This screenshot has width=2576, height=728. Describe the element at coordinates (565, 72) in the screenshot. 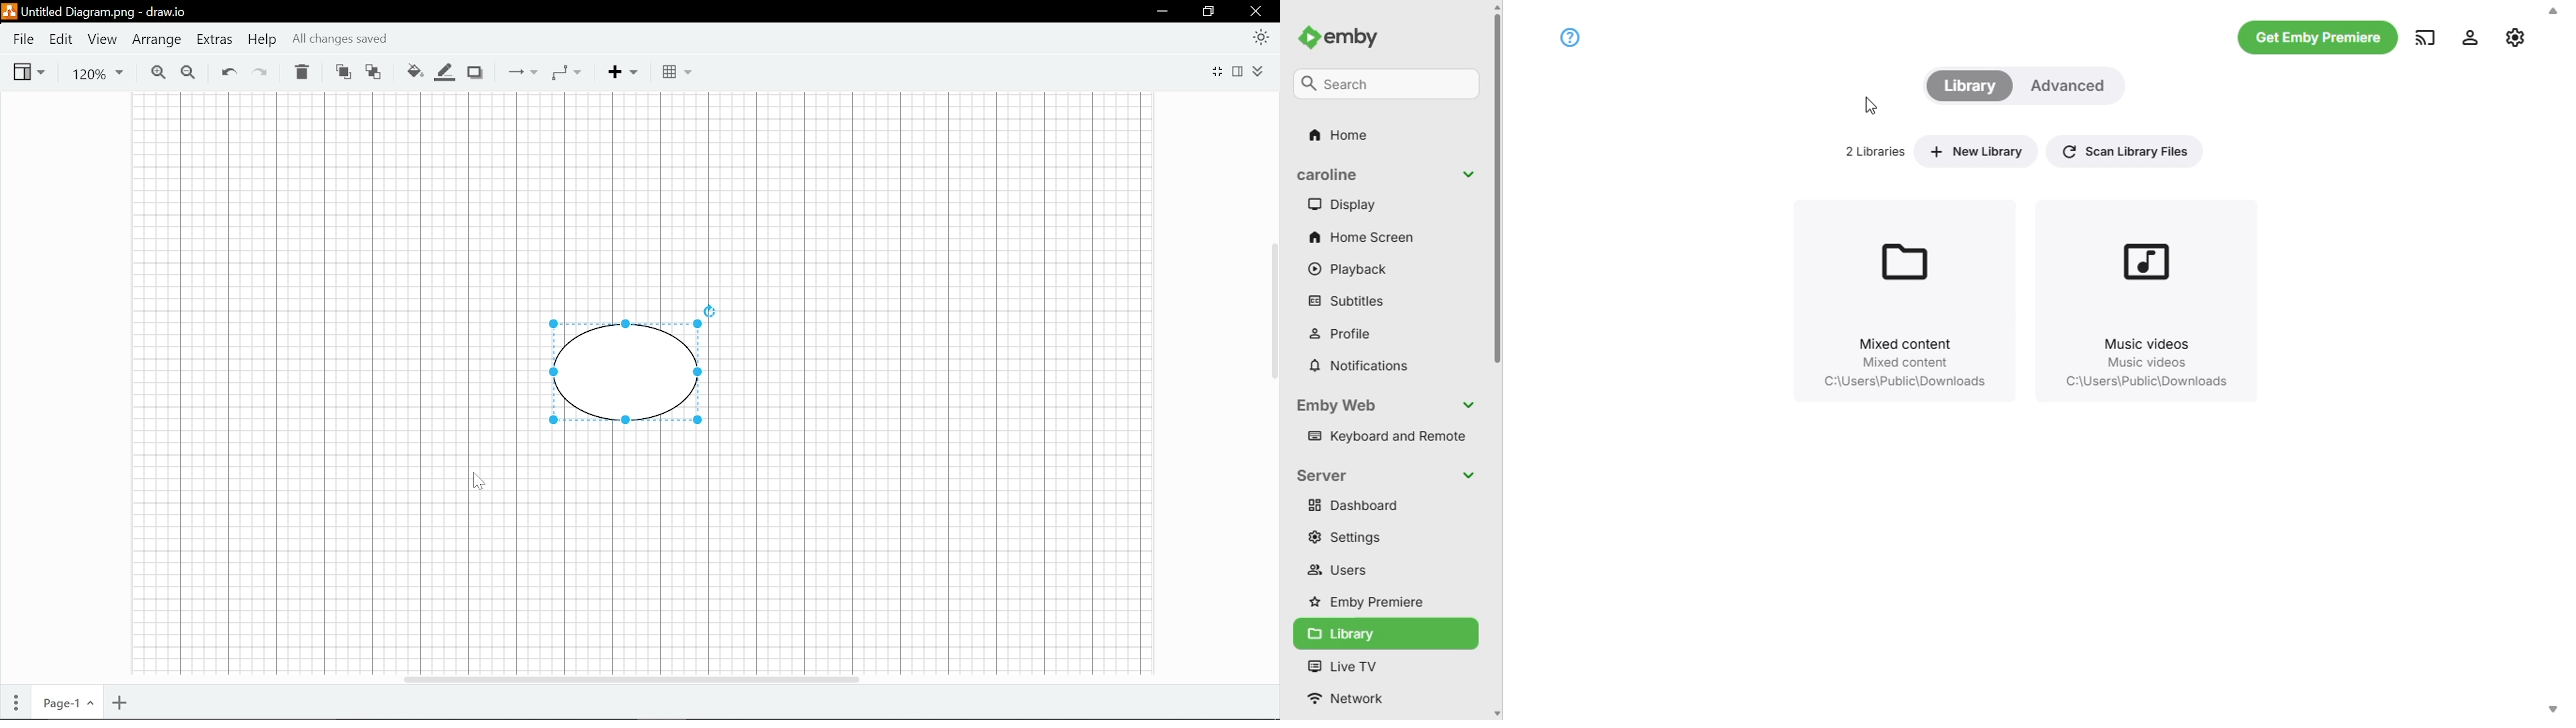

I see `Waypoints` at that location.